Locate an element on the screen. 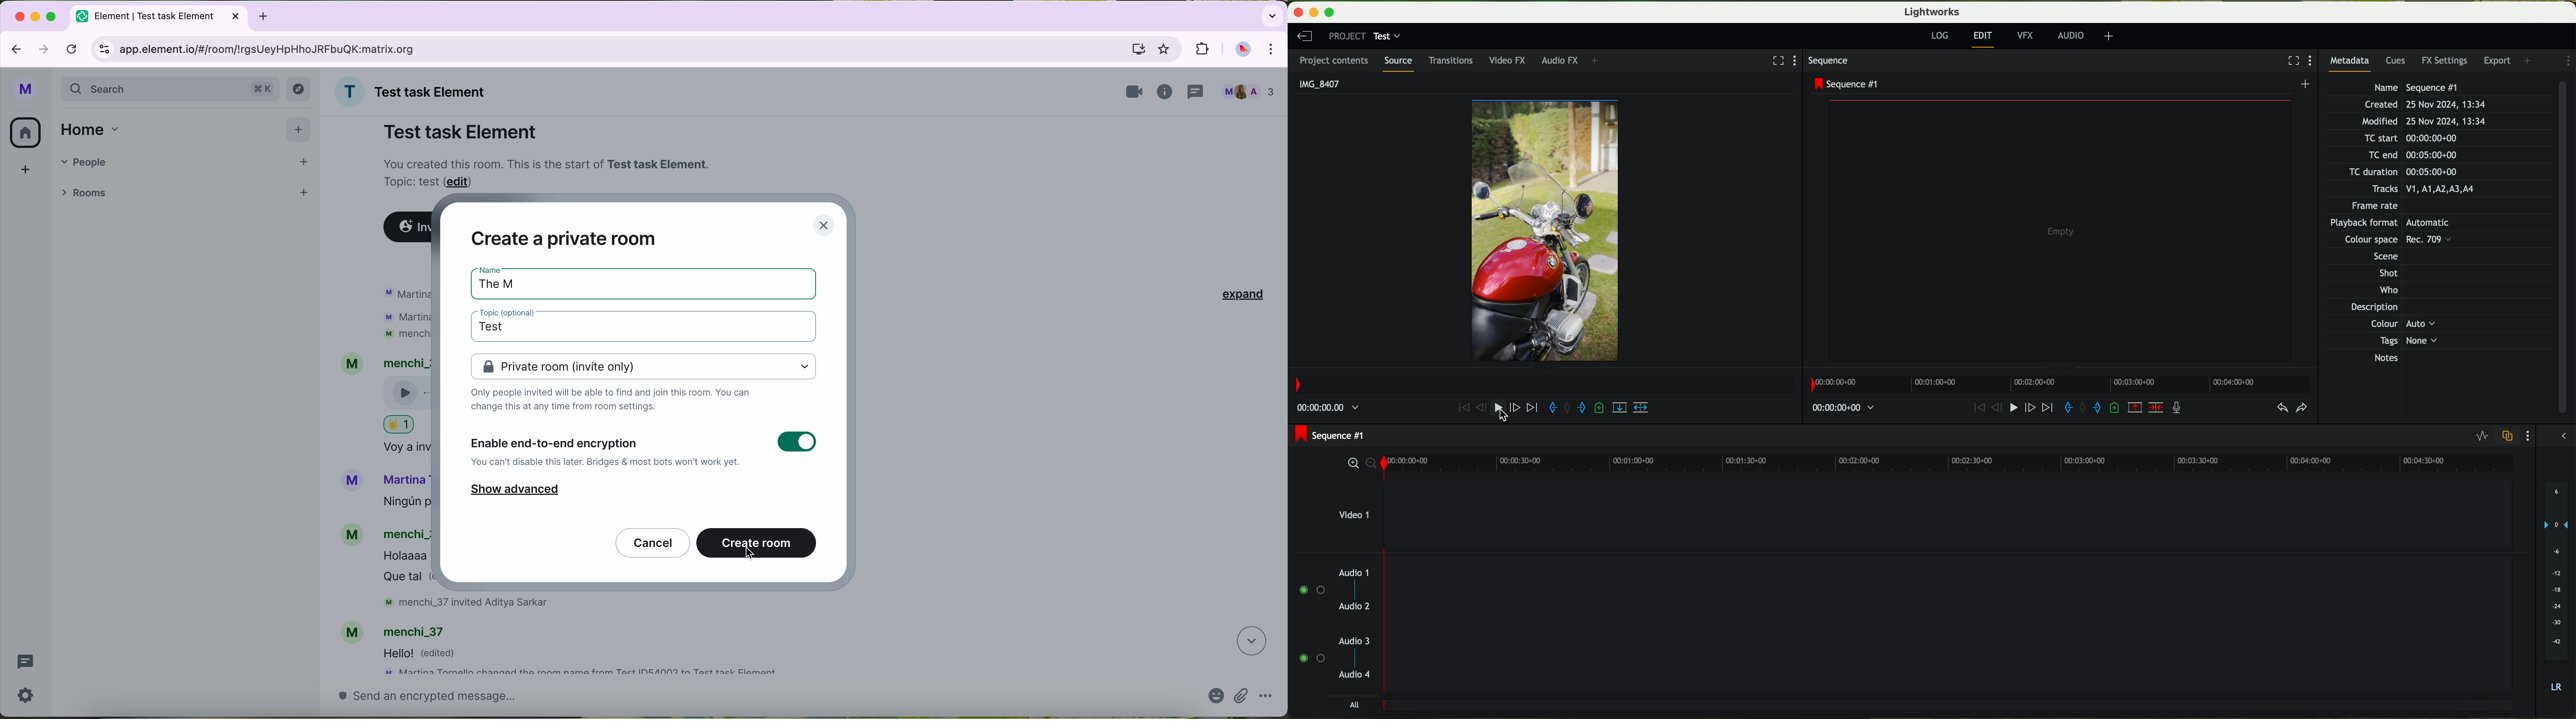 This screenshot has height=728, width=2576. video is located at coordinates (1547, 231).